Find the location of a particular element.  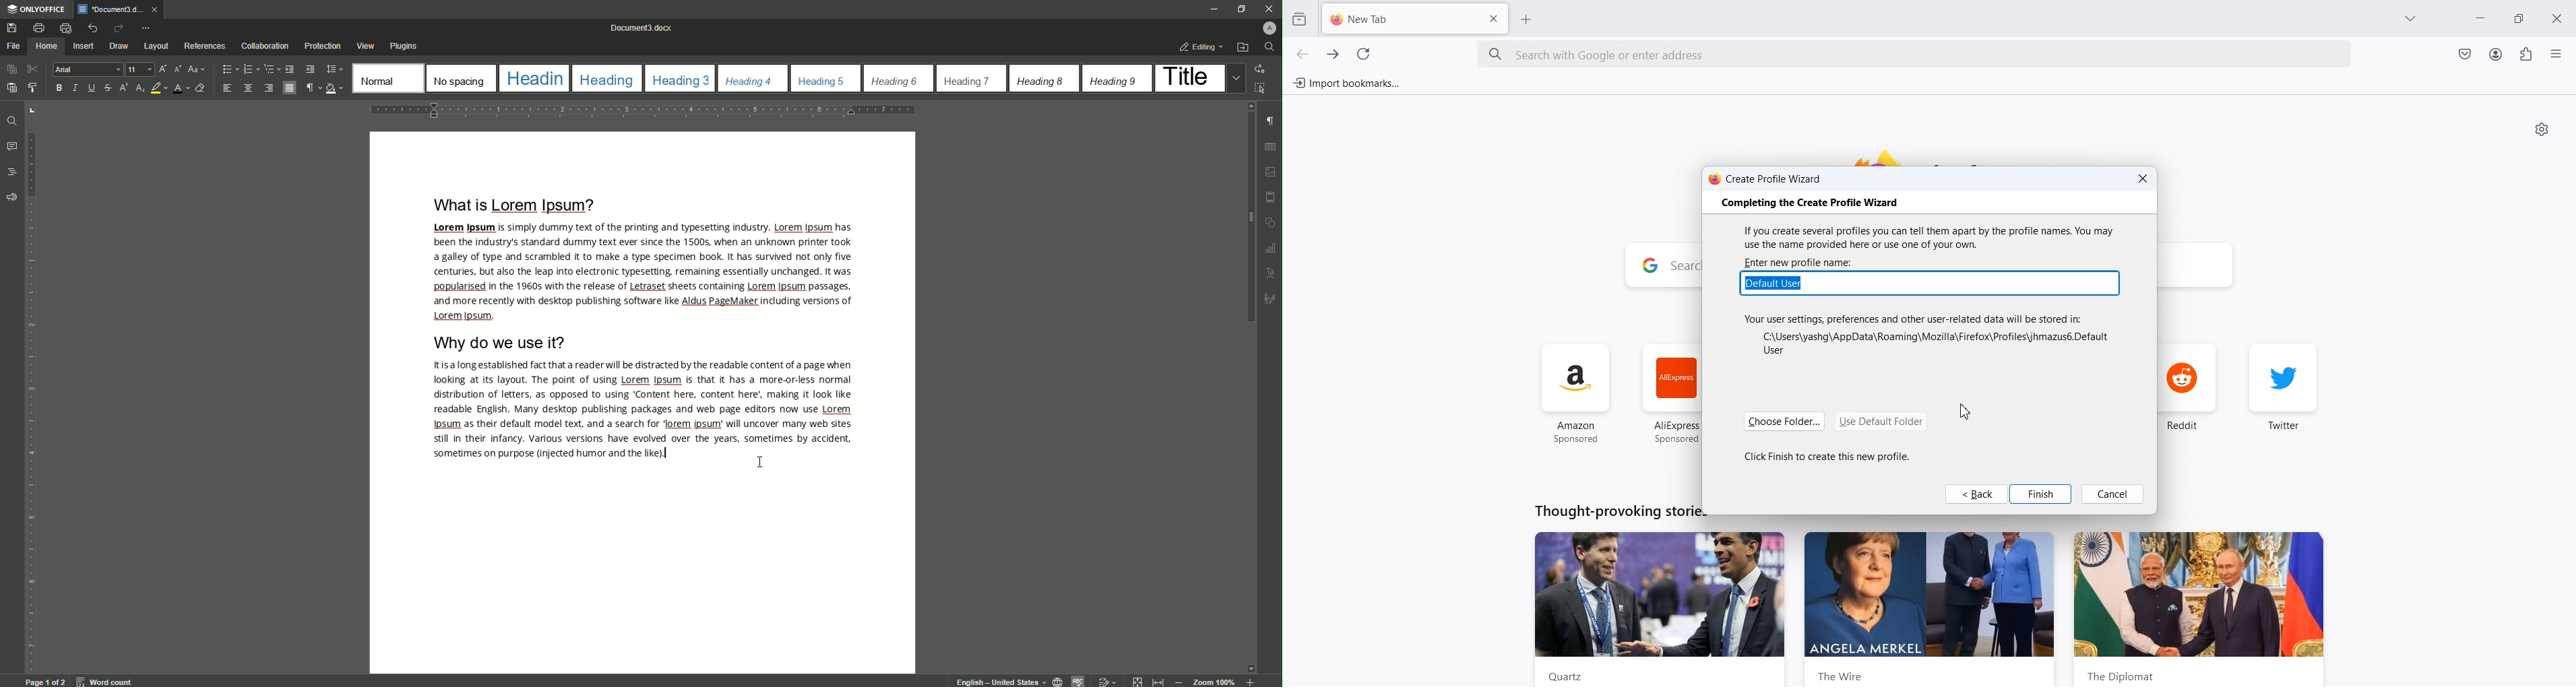

Increase Indent is located at coordinates (312, 69).